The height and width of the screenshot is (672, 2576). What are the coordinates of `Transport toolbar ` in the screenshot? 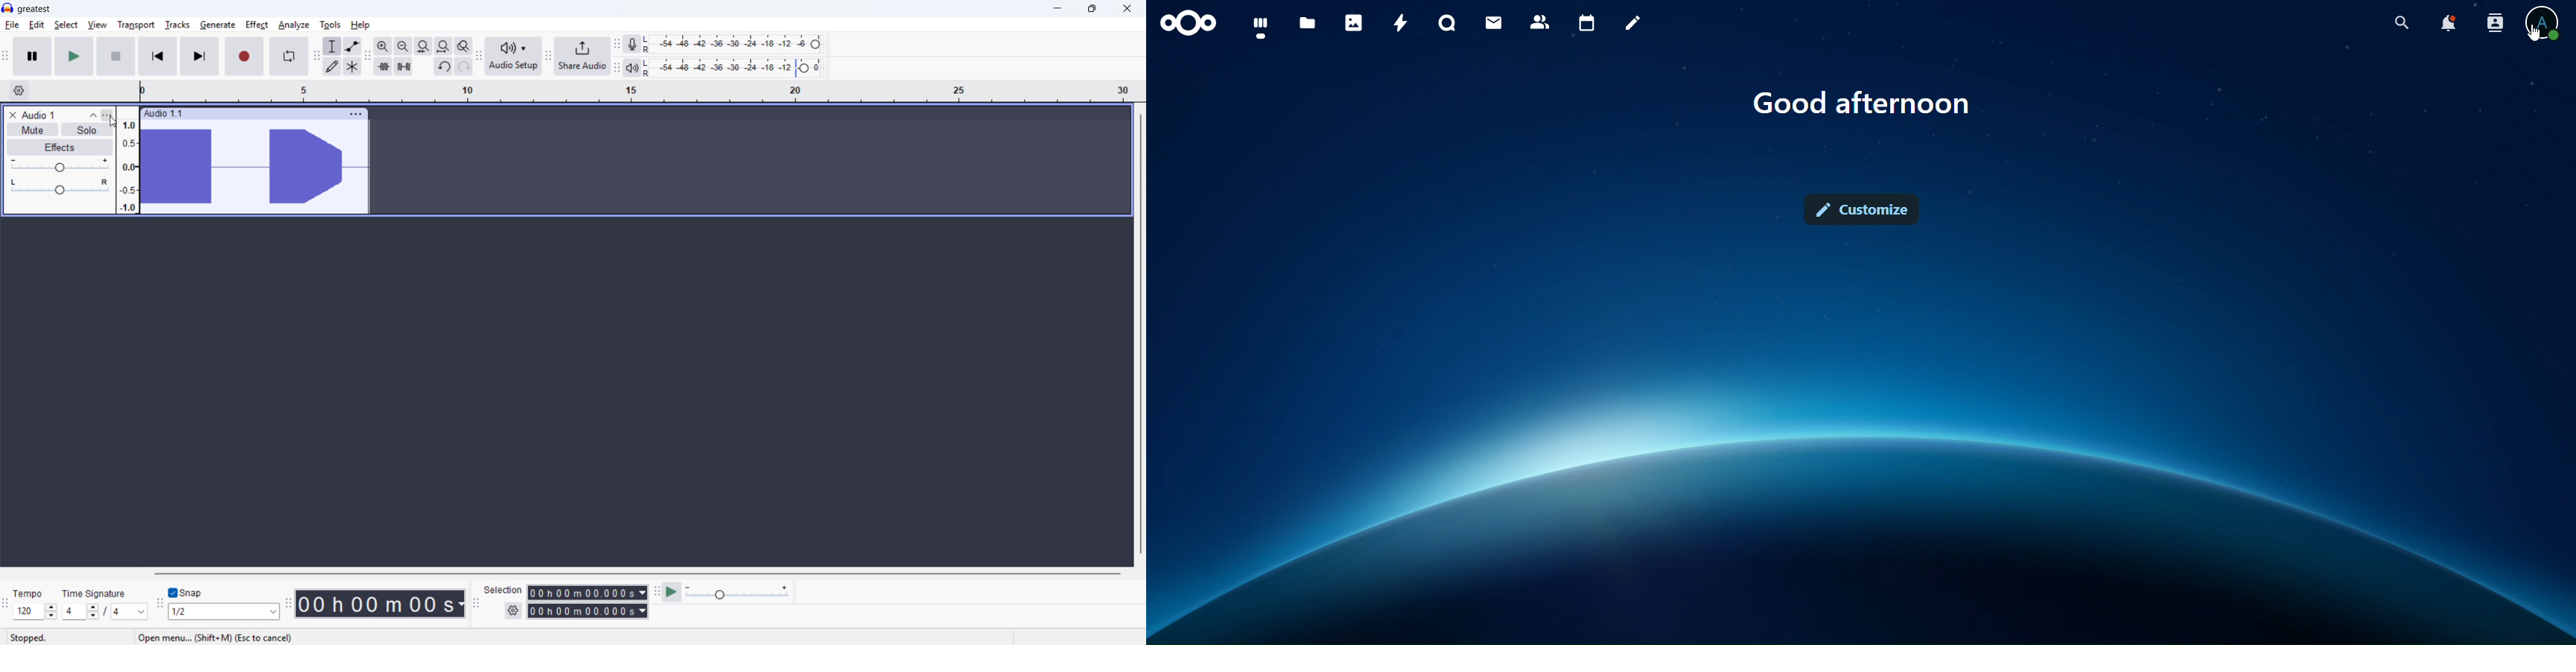 It's located at (5, 57).